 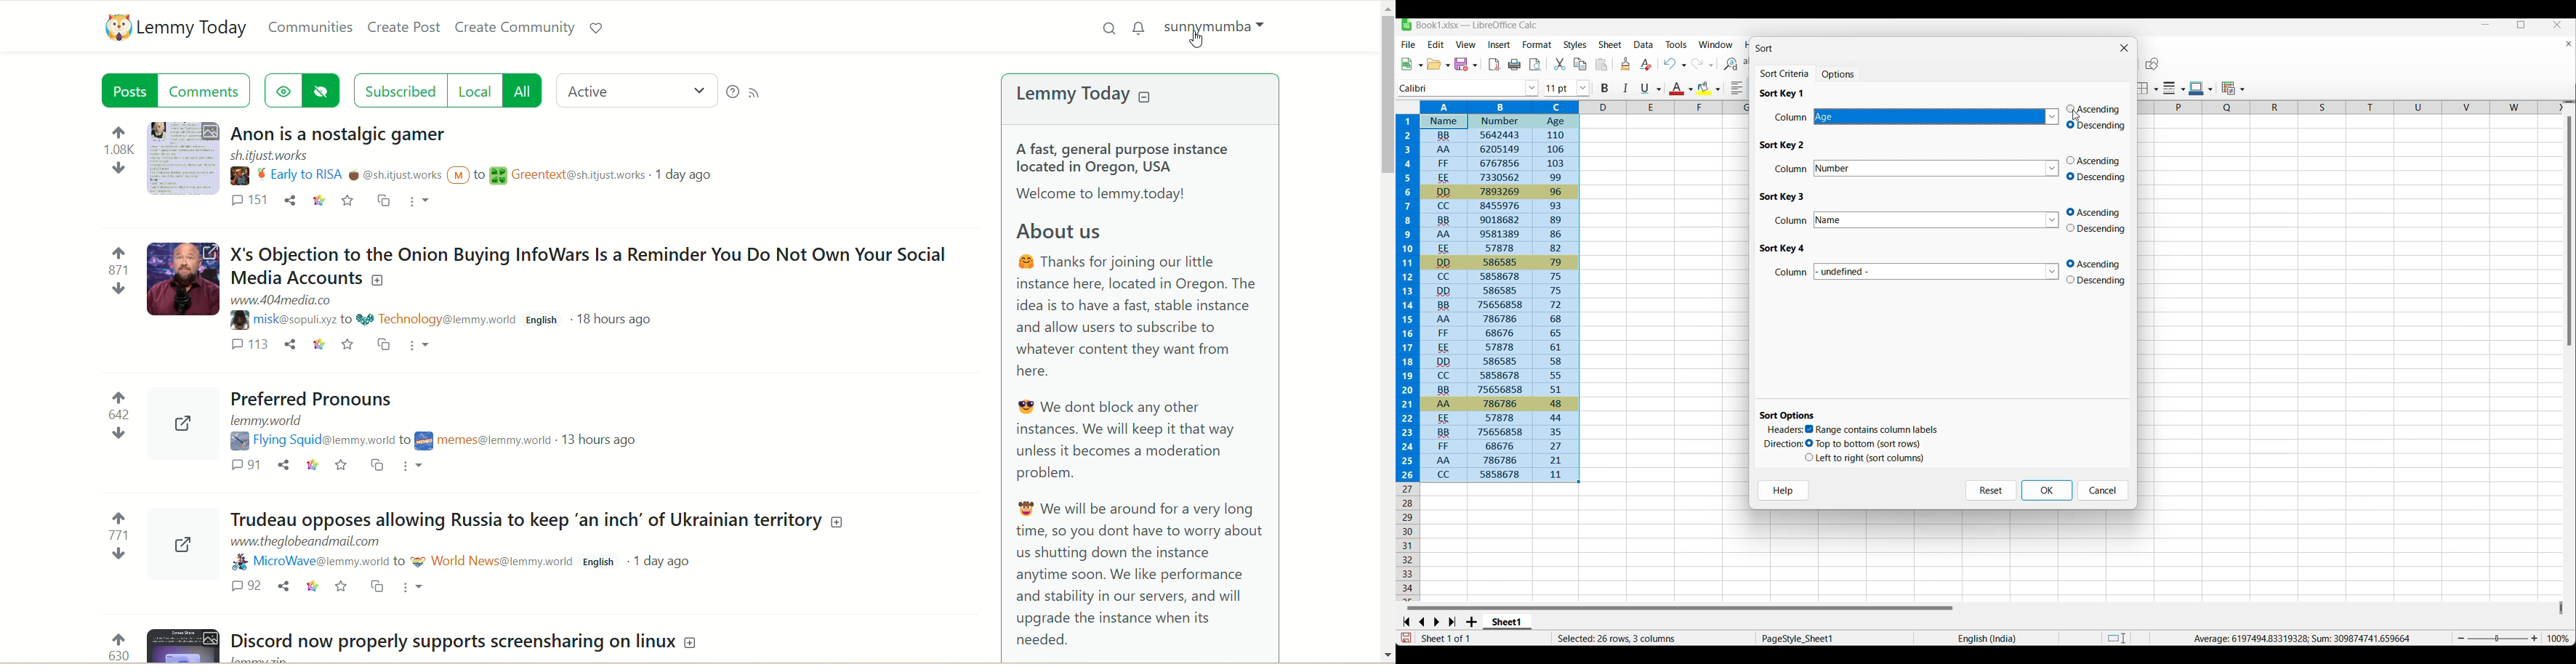 What do you see at coordinates (1438, 64) in the screenshot?
I see `Open options` at bounding box center [1438, 64].